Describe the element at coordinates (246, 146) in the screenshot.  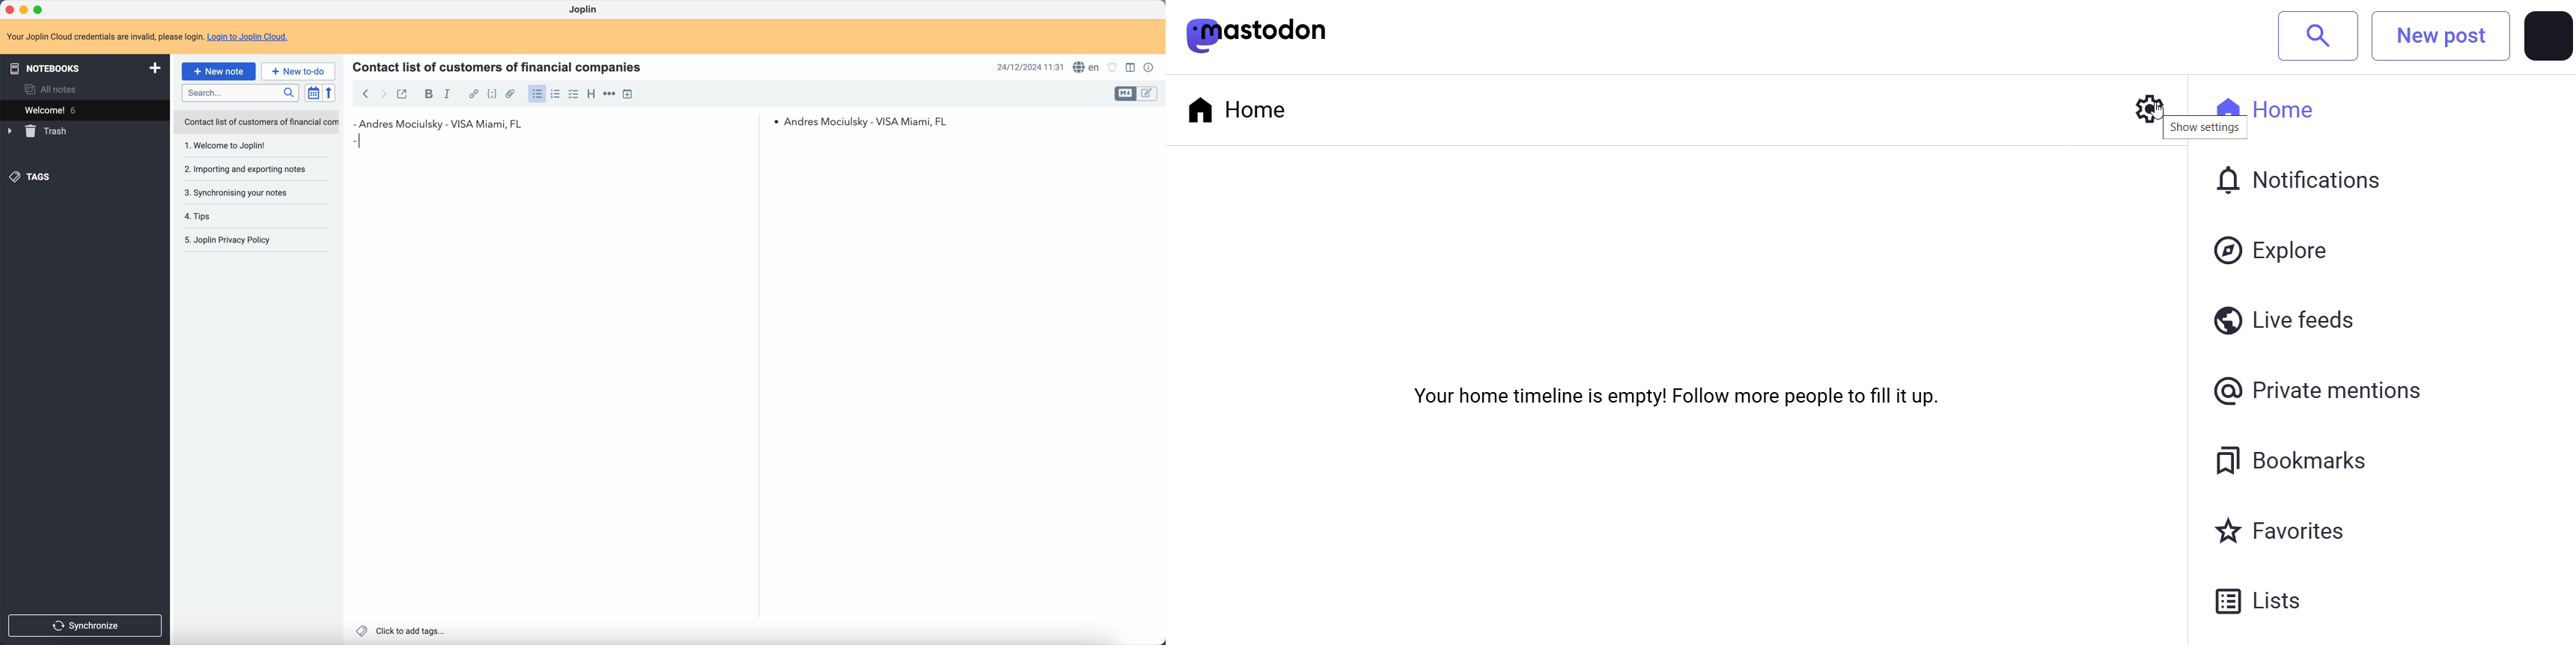
I see `1. Welcome to joplin!` at that location.